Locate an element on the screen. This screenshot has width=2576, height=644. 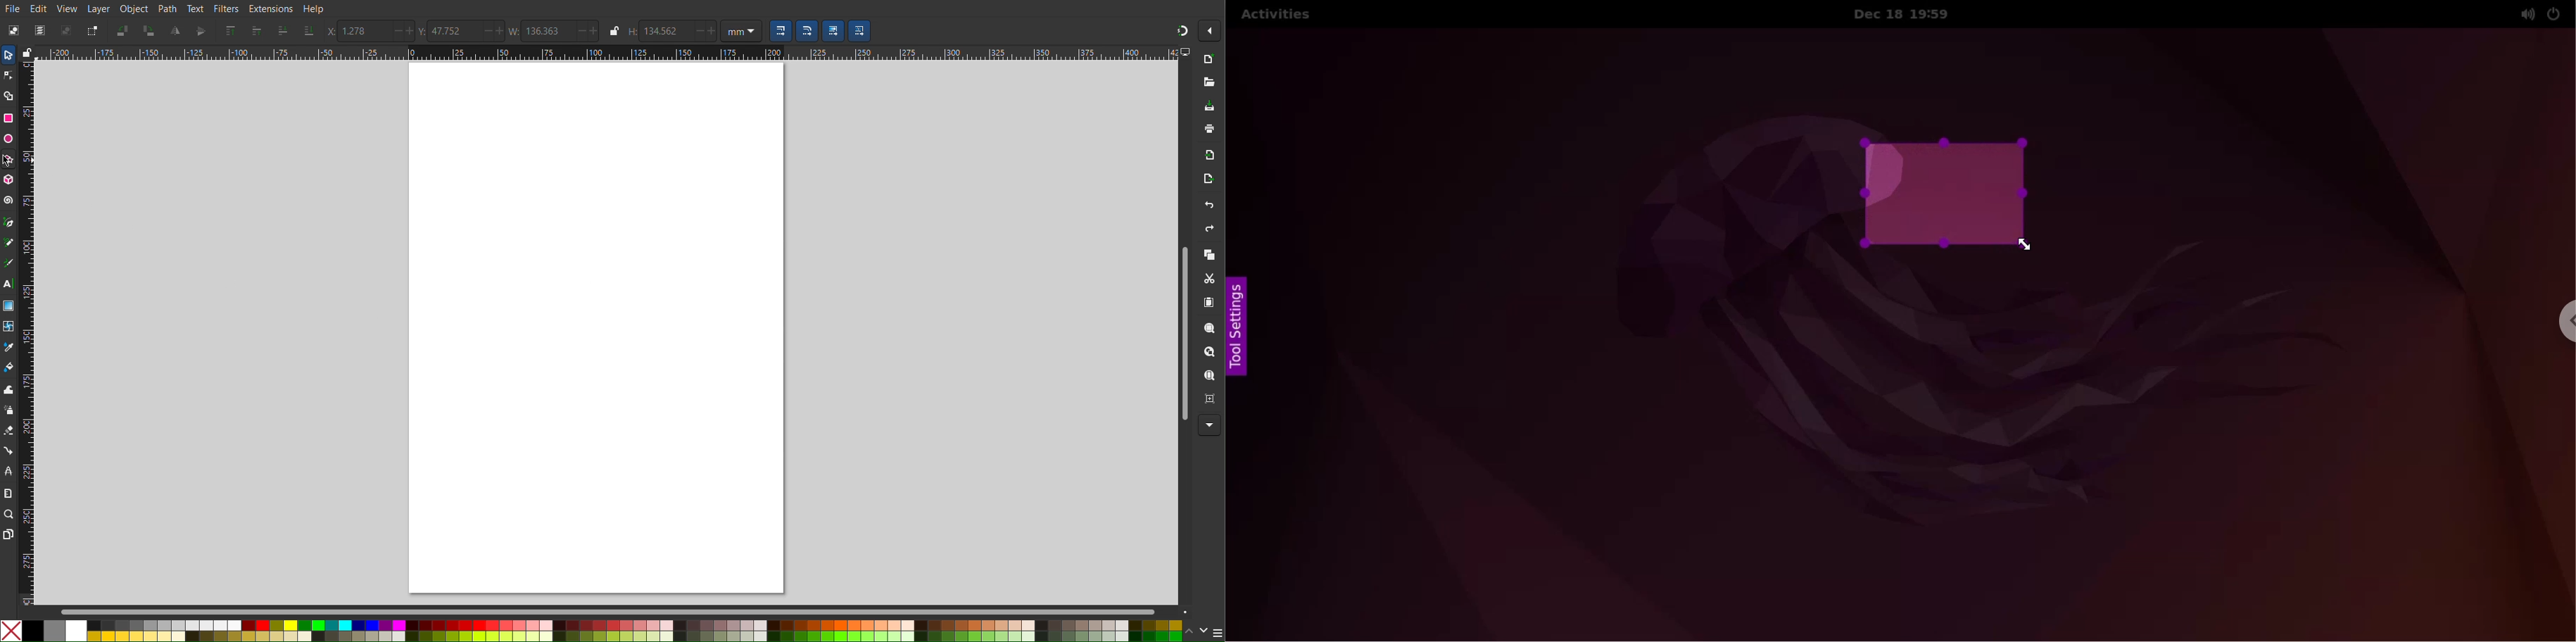
Scrollbar is located at coordinates (1182, 332).